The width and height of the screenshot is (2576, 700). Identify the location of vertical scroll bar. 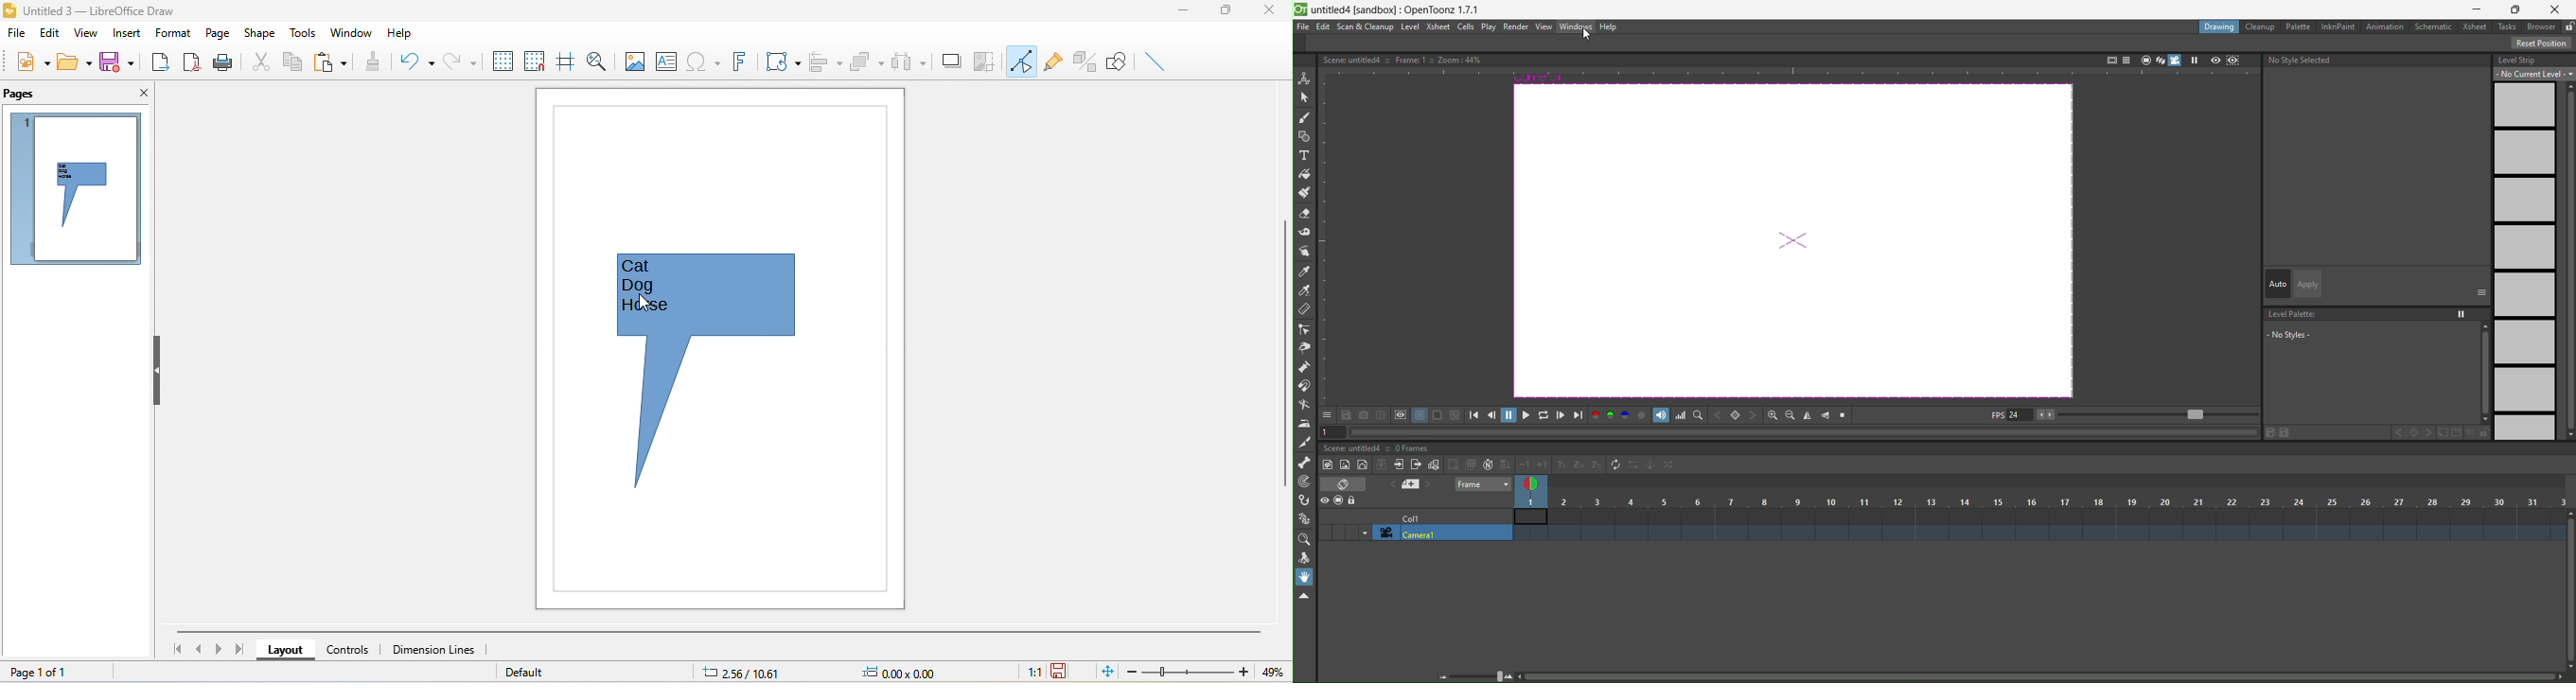
(1284, 357).